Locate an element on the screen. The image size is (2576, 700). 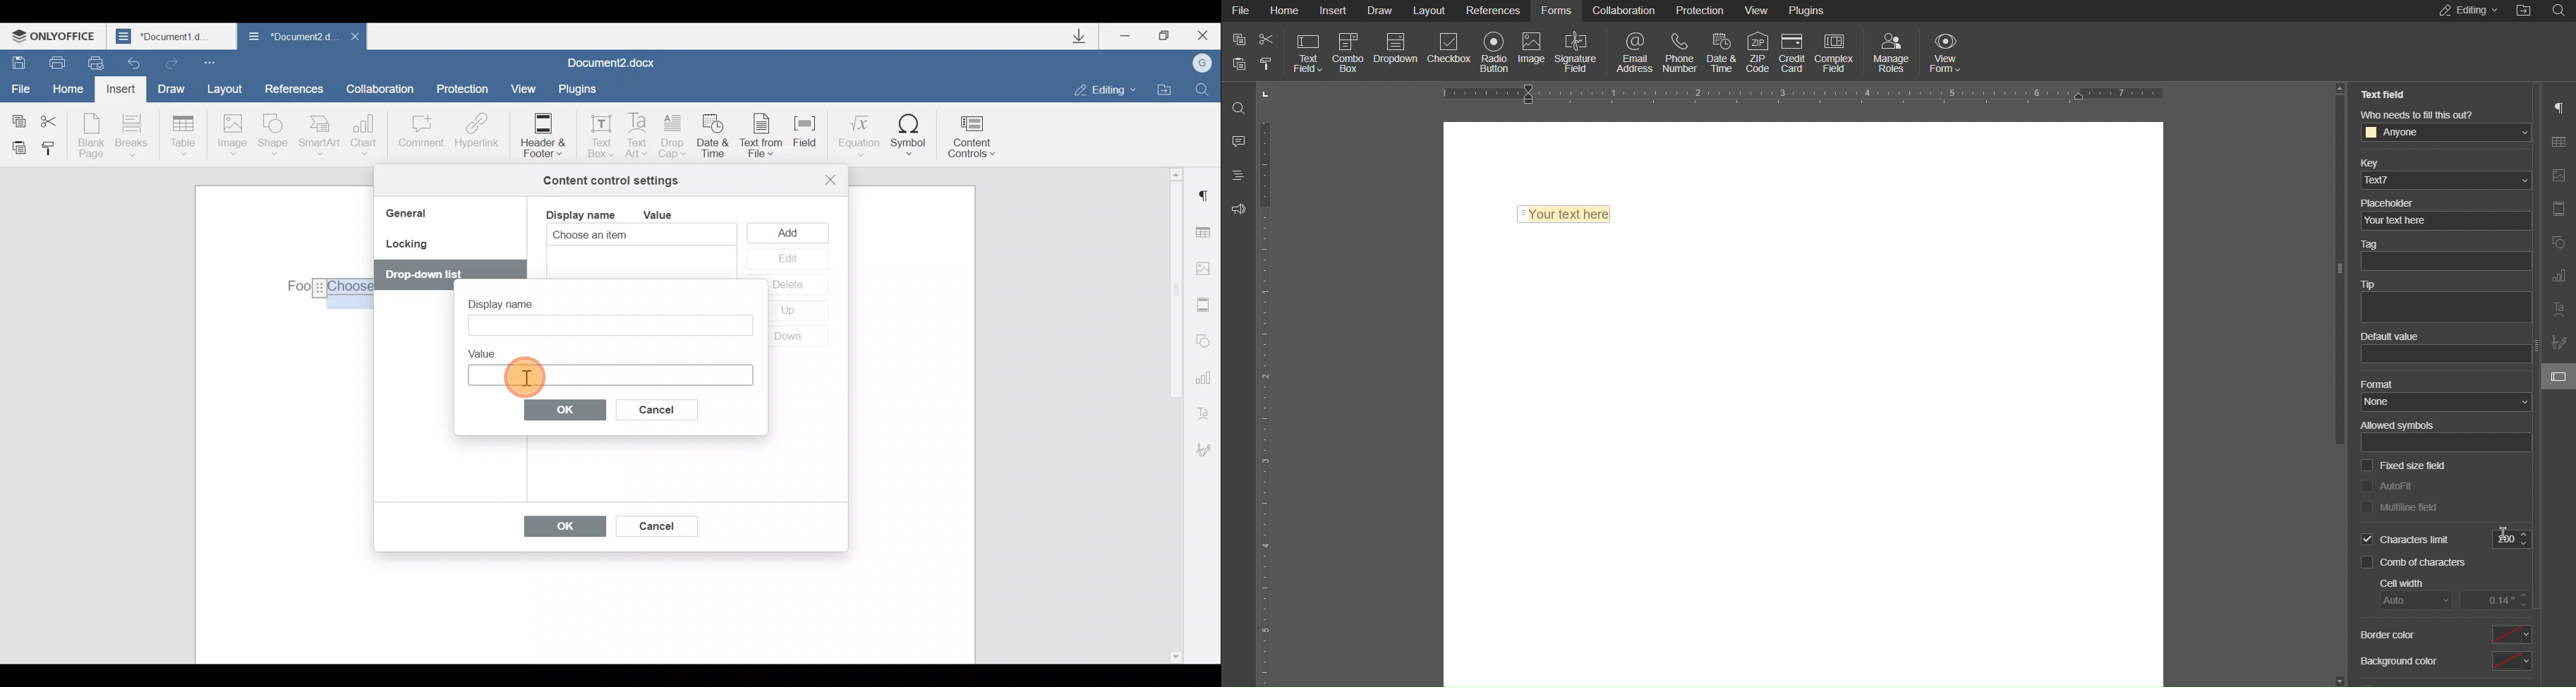
Horizontal Ruler is located at coordinates (1806, 92).